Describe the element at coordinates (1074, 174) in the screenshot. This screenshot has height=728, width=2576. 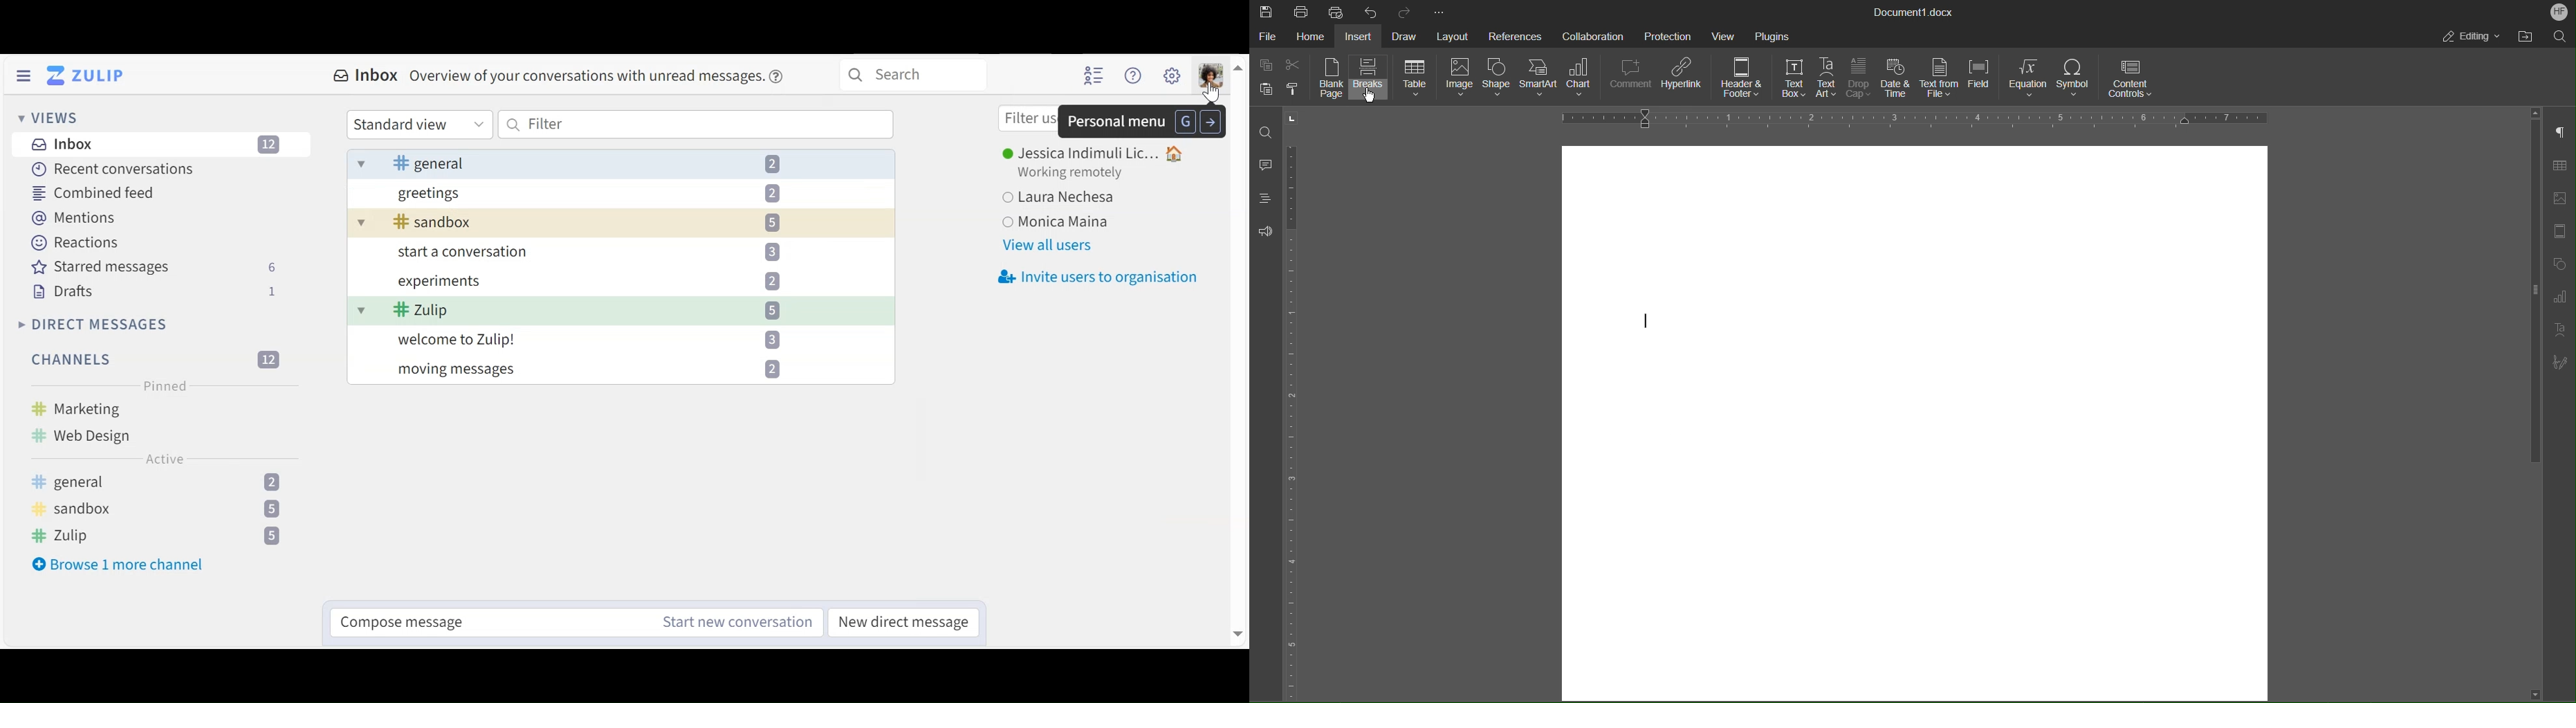
I see `Status` at that location.